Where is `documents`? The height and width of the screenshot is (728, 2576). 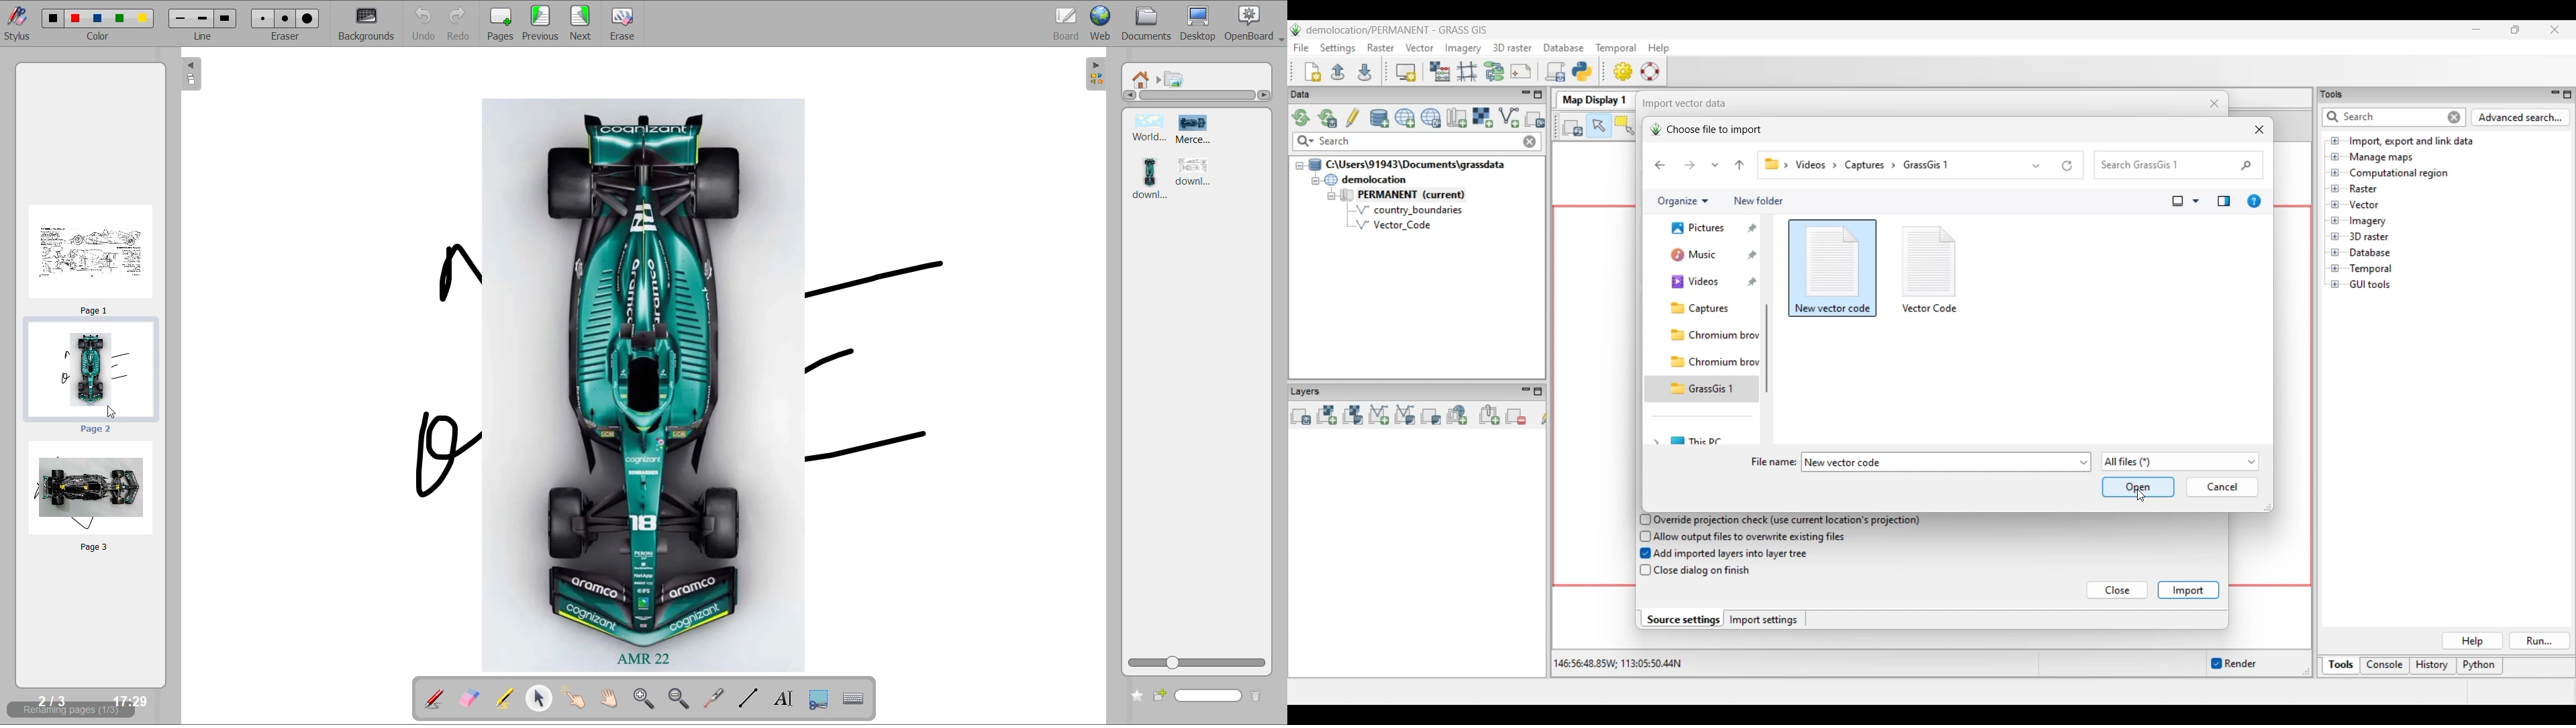 documents is located at coordinates (1148, 23).